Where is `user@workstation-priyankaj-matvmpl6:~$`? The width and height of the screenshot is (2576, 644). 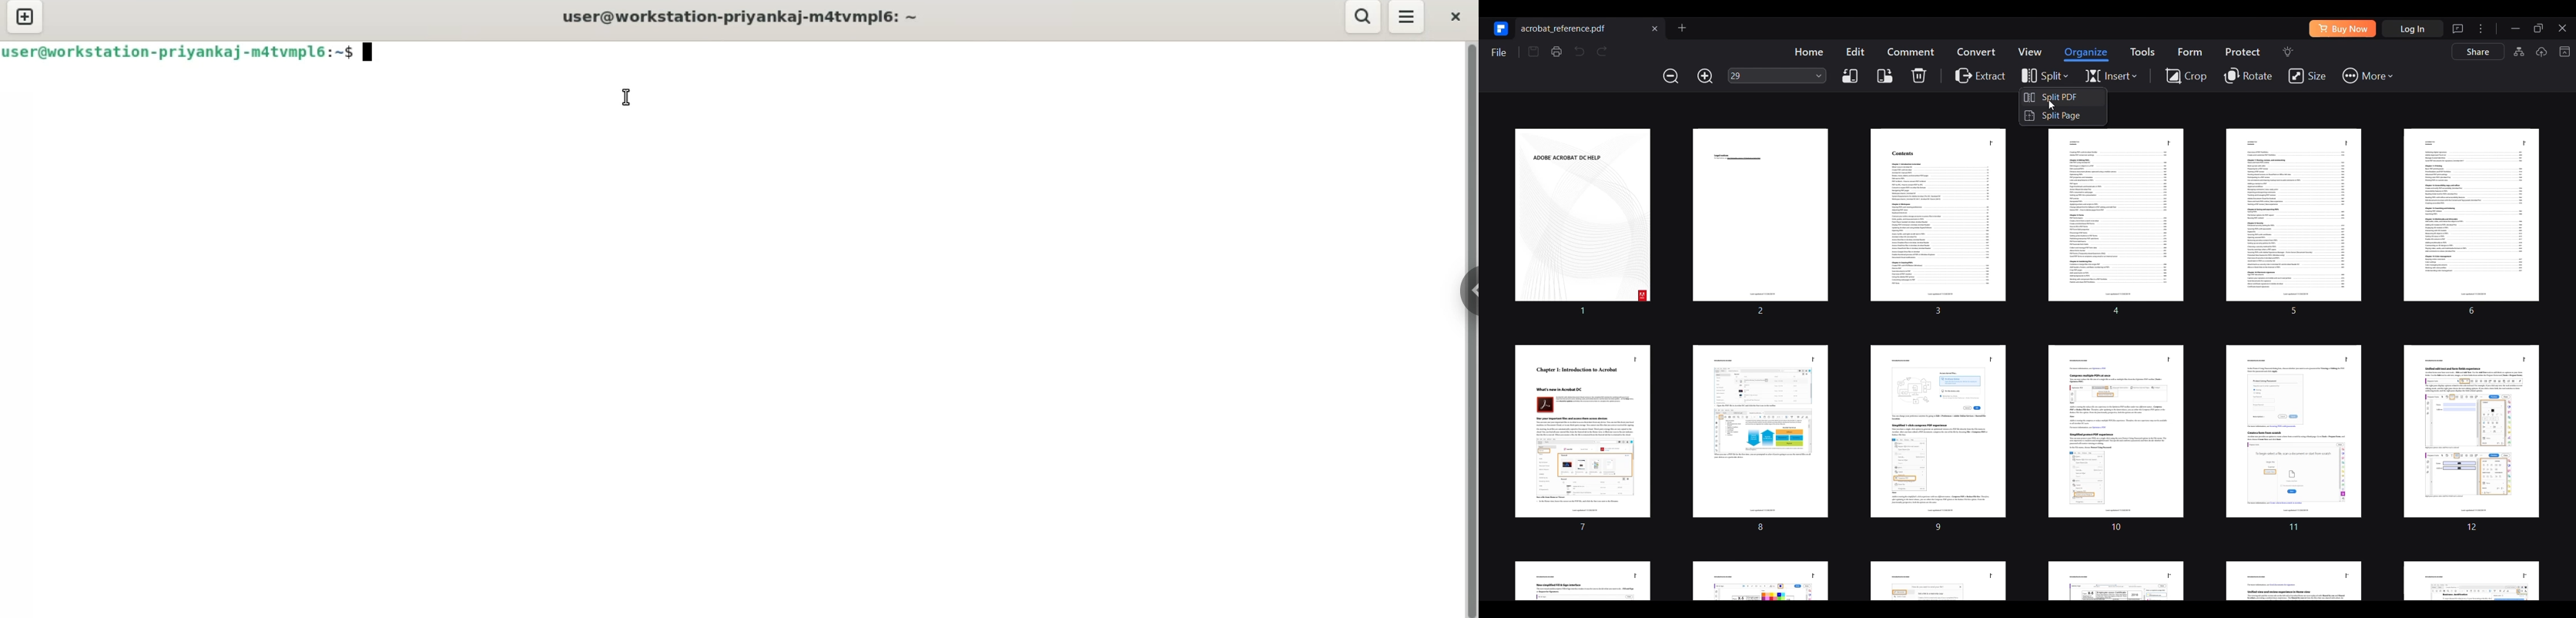
user@workstation-priyankaj-matvmpl6:~$ is located at coordinates (738, 15).